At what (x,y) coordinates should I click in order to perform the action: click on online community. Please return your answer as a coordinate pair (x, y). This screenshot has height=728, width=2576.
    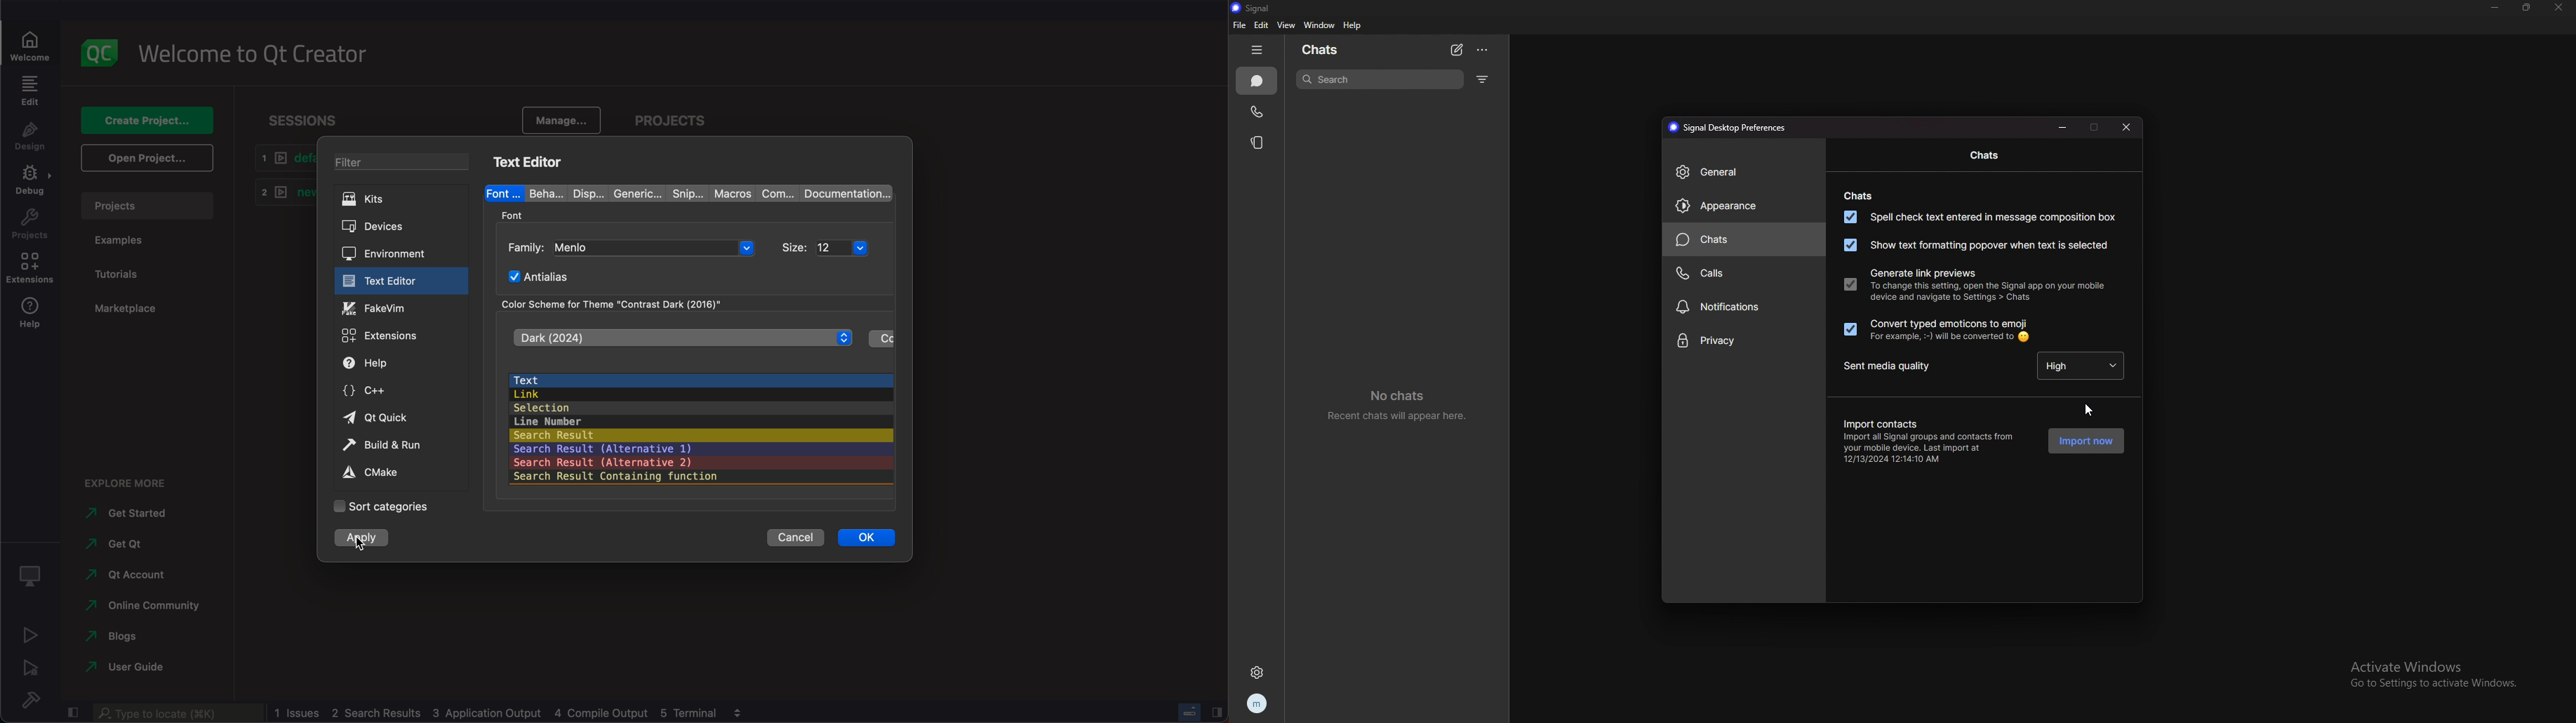
    Looking at the image, I should click on (143, 607).